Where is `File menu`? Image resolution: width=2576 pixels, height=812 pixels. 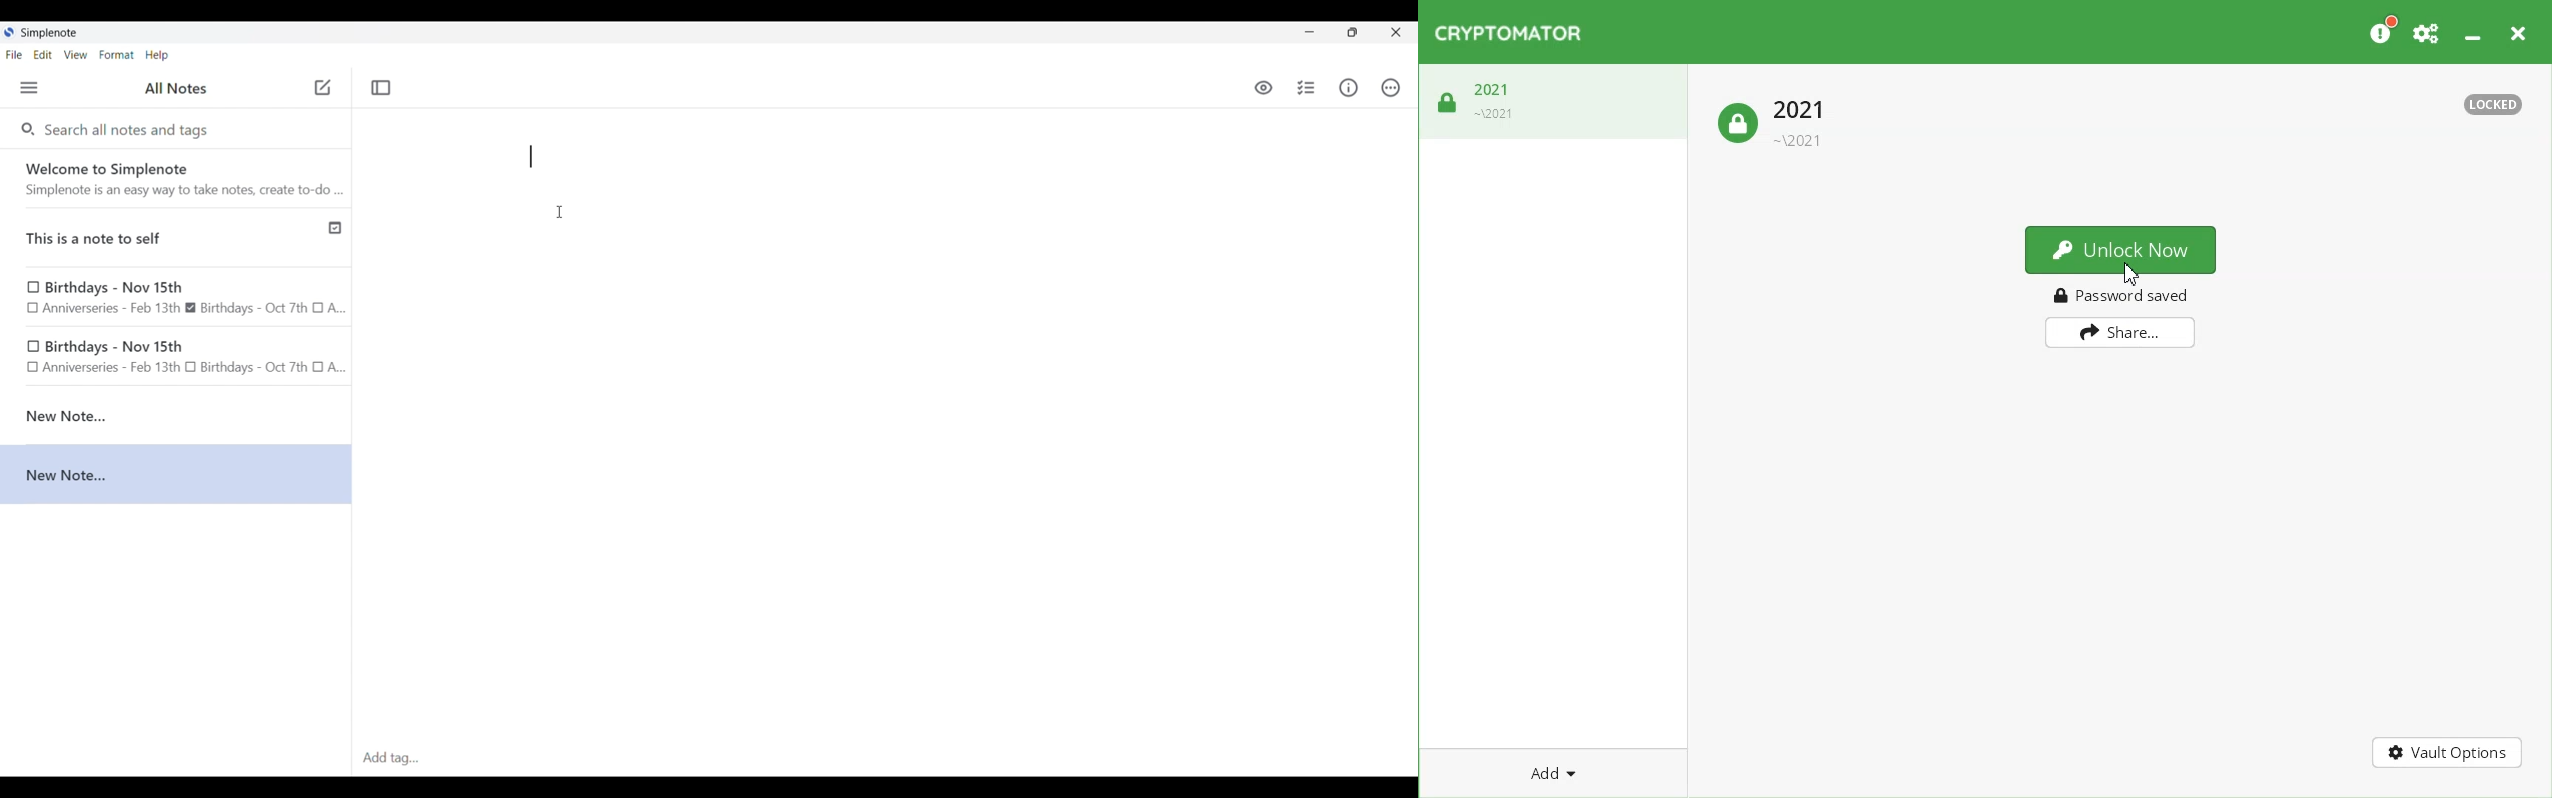 File menu is located at coordinates (14, 54).